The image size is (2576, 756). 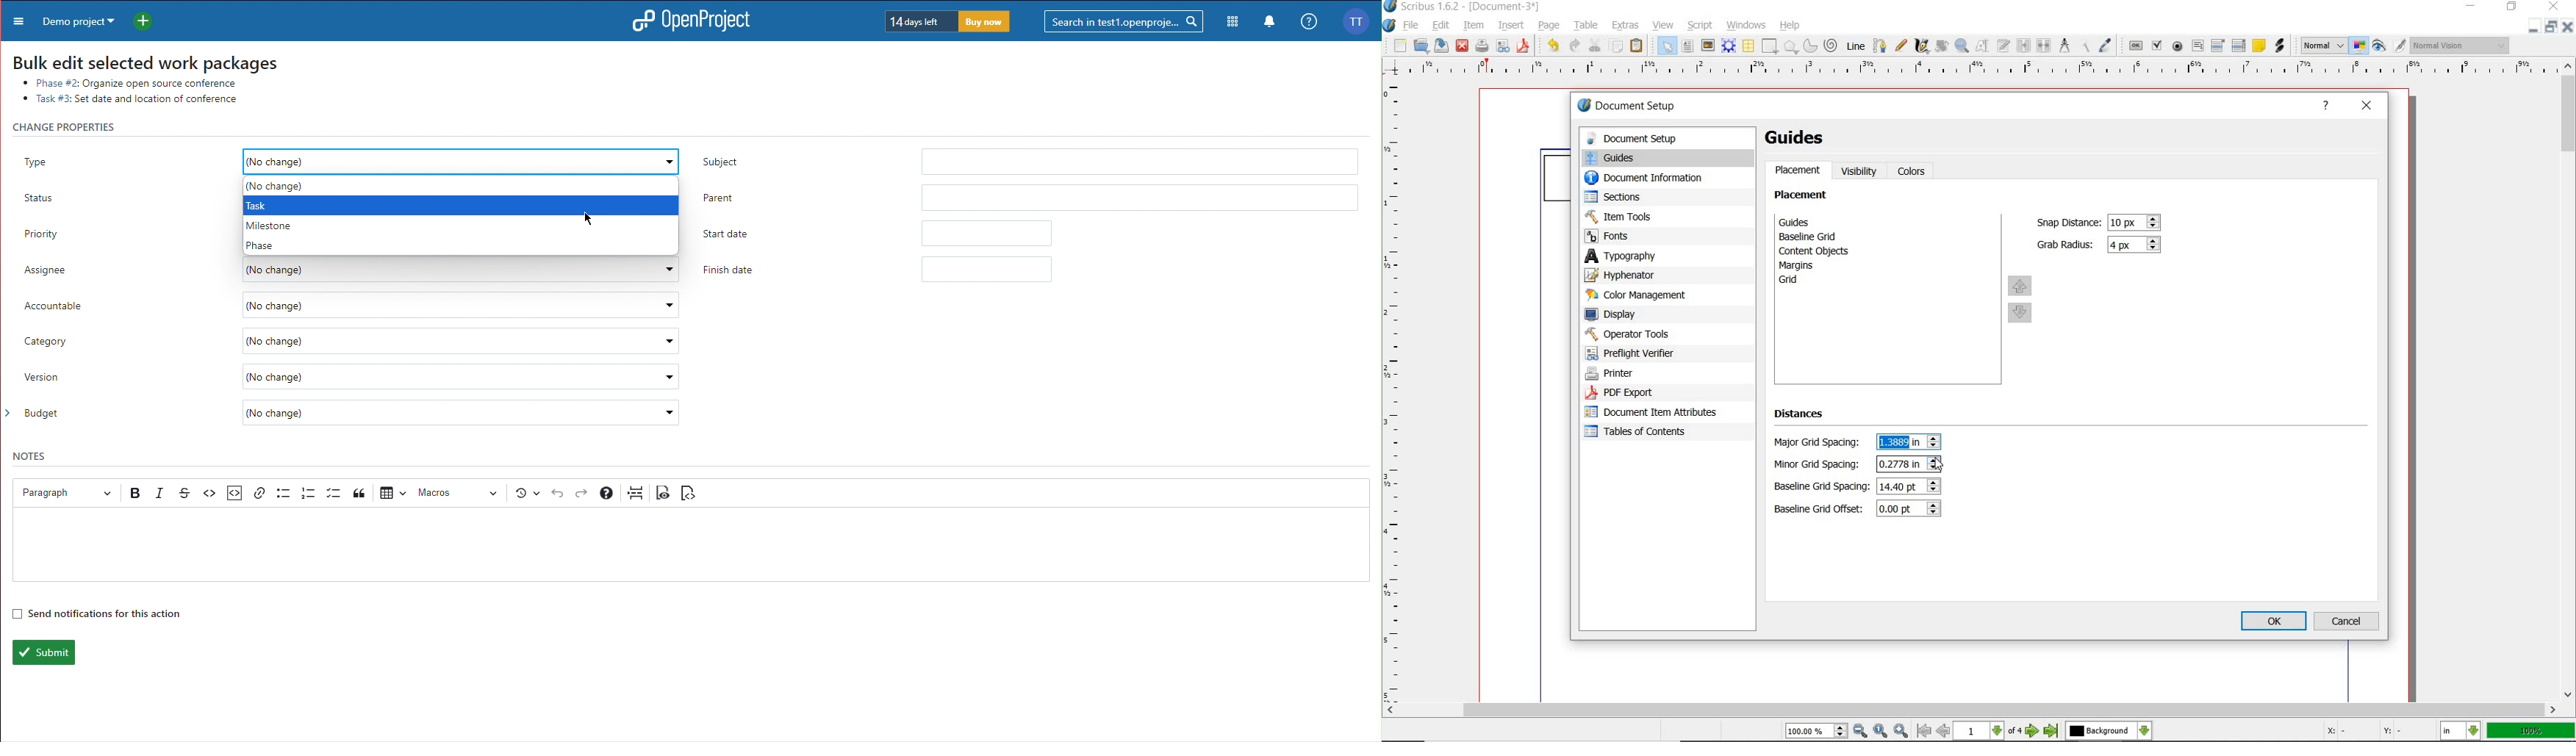 I want to click on eye dropper, so click(x=2107, y=44).